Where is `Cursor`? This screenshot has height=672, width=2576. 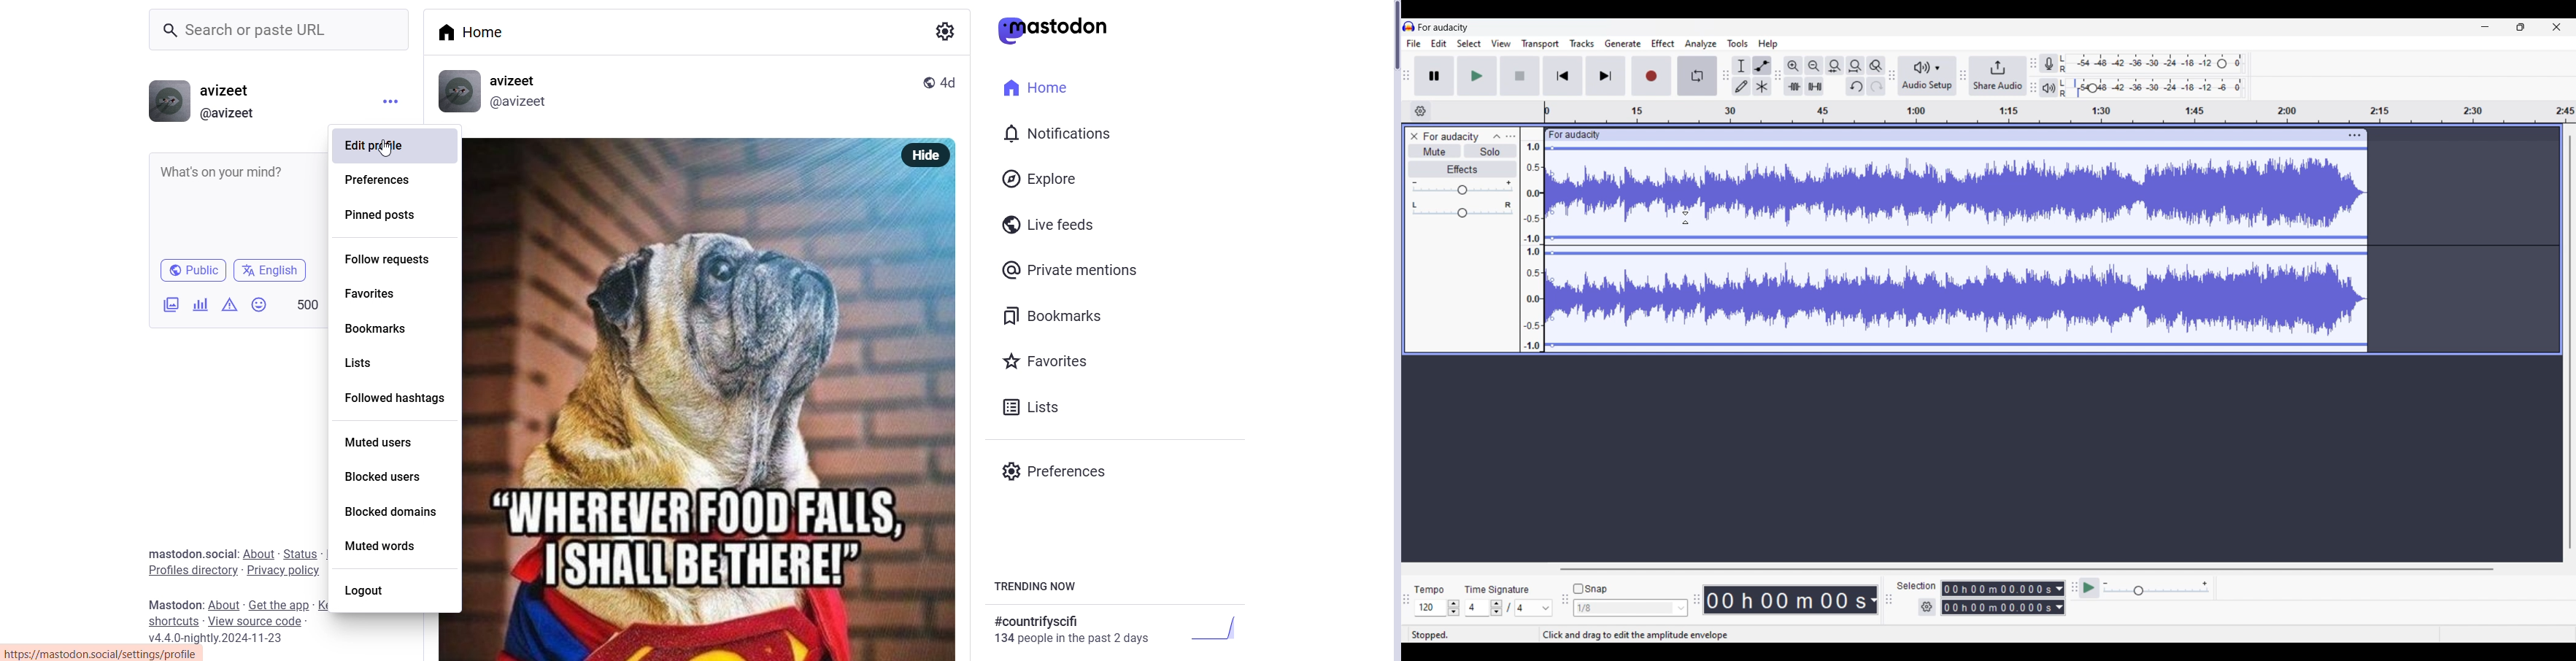 Cursor is located at coordinates (387, 147).